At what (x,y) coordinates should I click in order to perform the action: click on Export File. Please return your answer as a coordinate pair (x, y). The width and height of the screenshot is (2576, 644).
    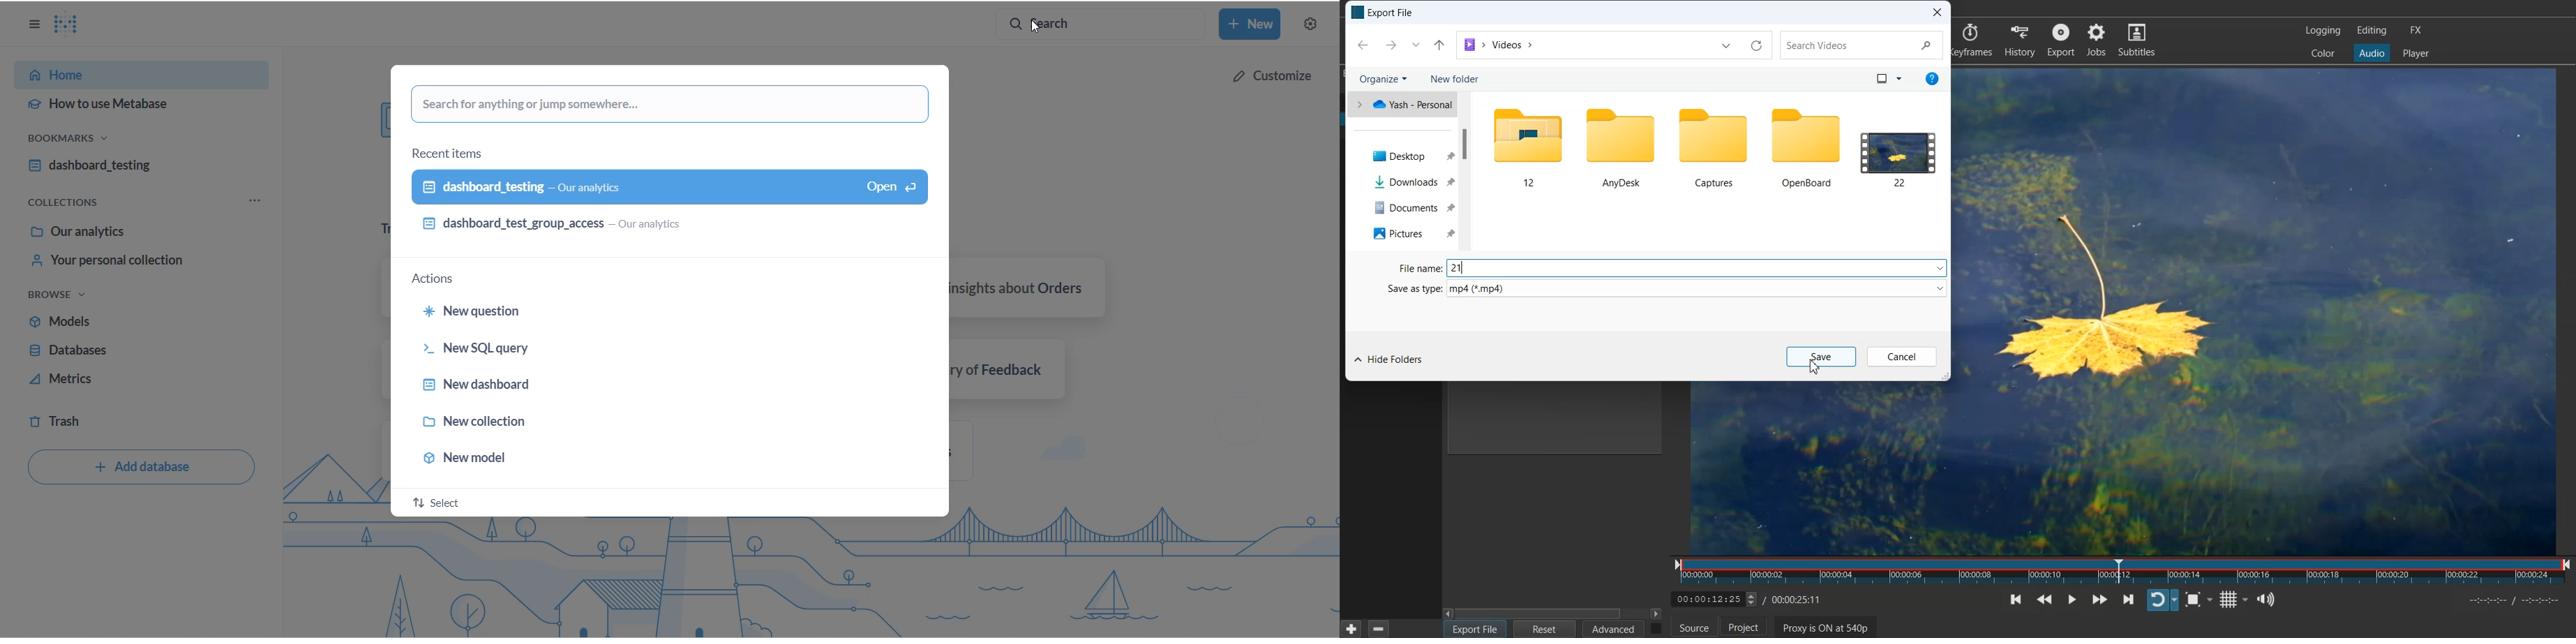
    Looking at the image, I should click on (1475, 629).